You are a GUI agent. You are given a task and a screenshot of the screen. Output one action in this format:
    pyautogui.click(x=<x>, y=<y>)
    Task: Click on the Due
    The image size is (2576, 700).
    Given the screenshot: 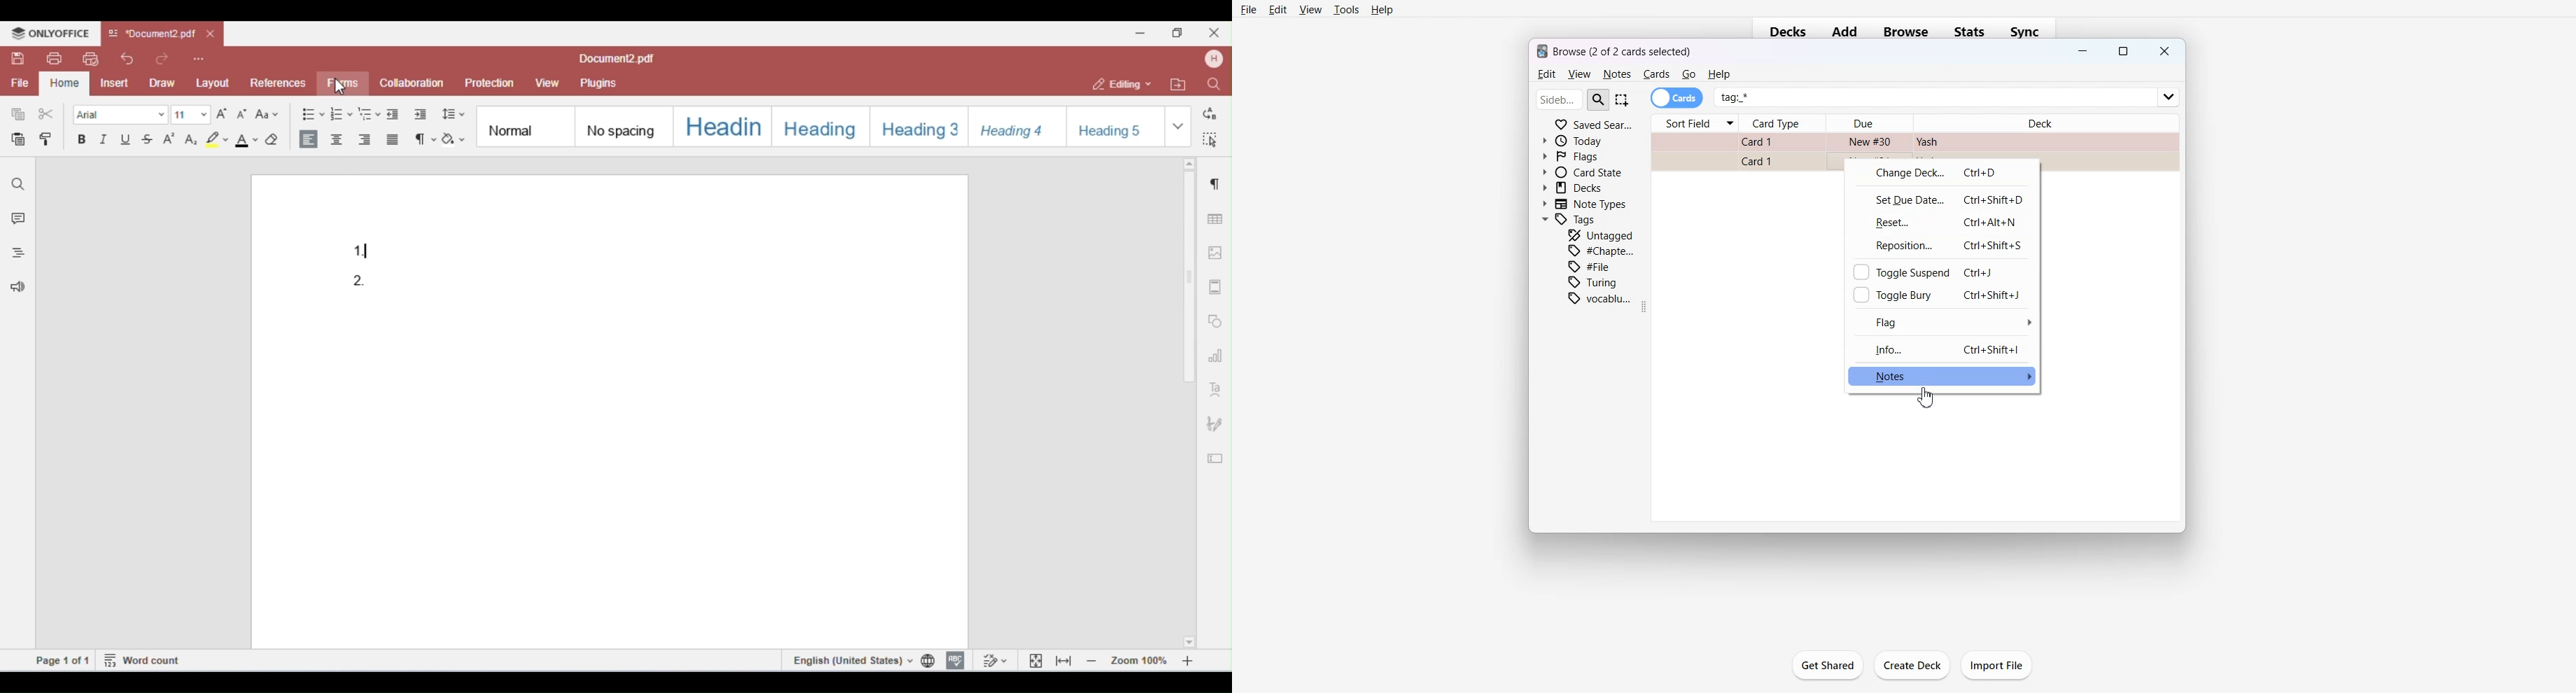 What is the action you would take?
    pyautogui.click(x=1870, y=123)
    